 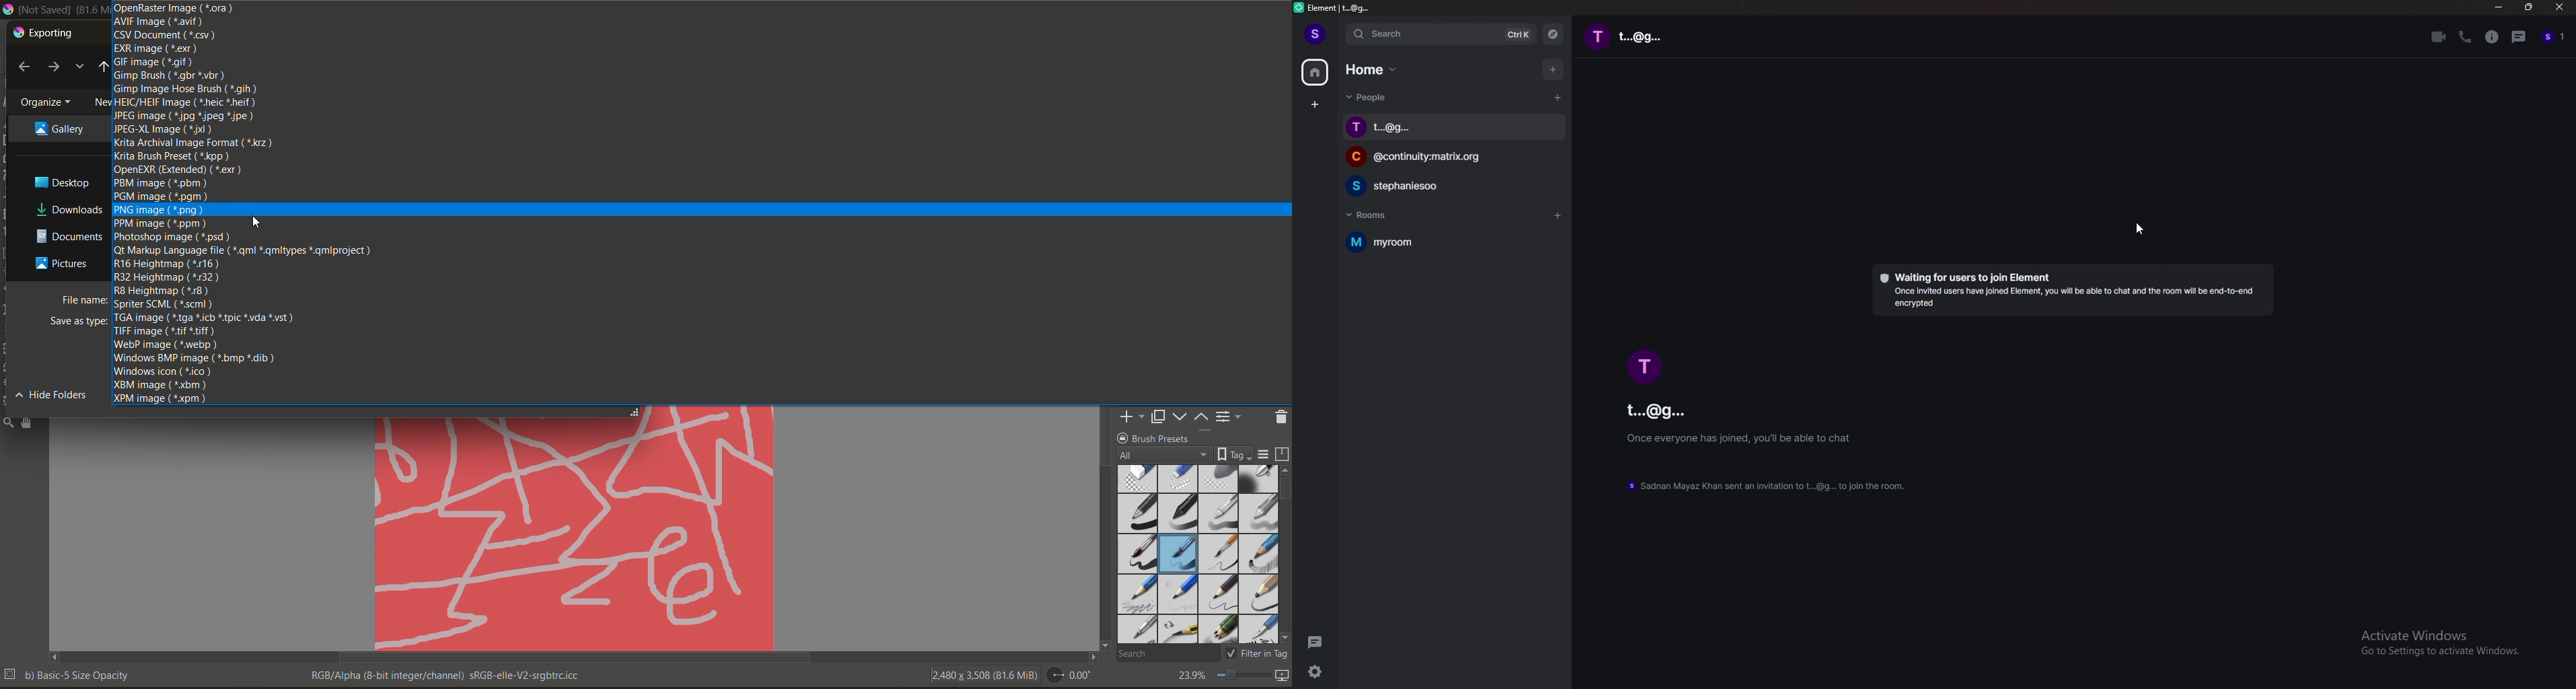 I want to click on ppm image, so click(x=164, y=223).